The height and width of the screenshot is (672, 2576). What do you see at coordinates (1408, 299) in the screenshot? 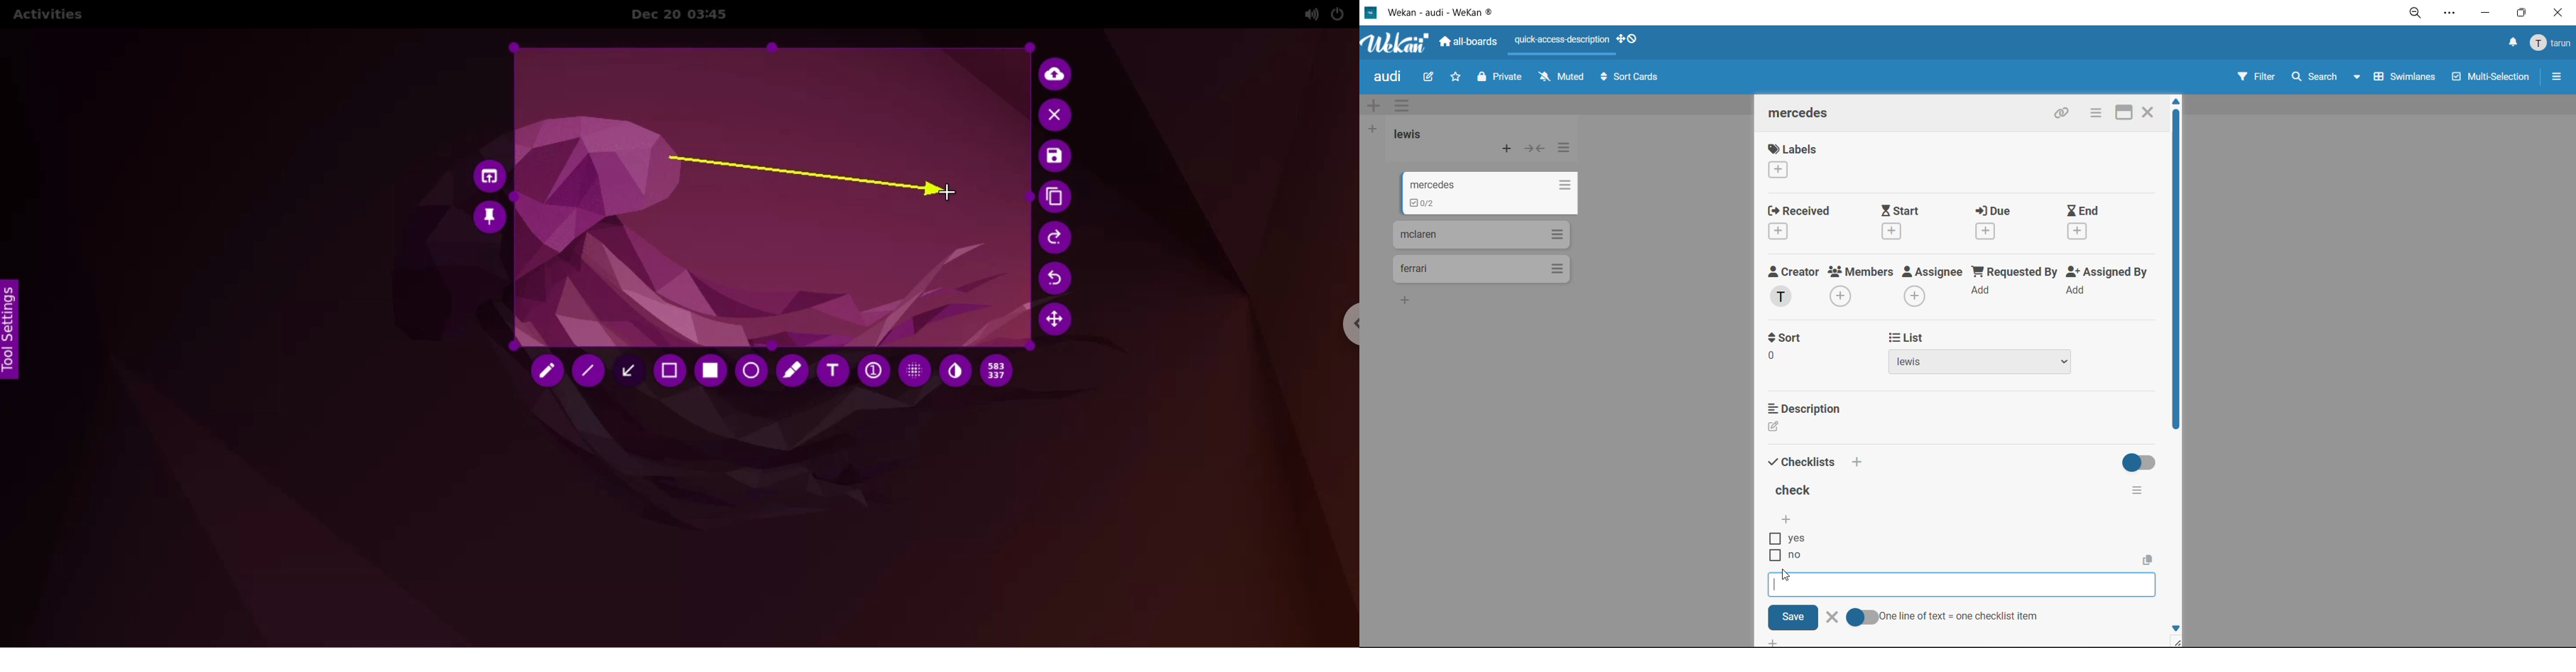
I see `Add card to bottom of the list` at bounding box center [1408, 299].